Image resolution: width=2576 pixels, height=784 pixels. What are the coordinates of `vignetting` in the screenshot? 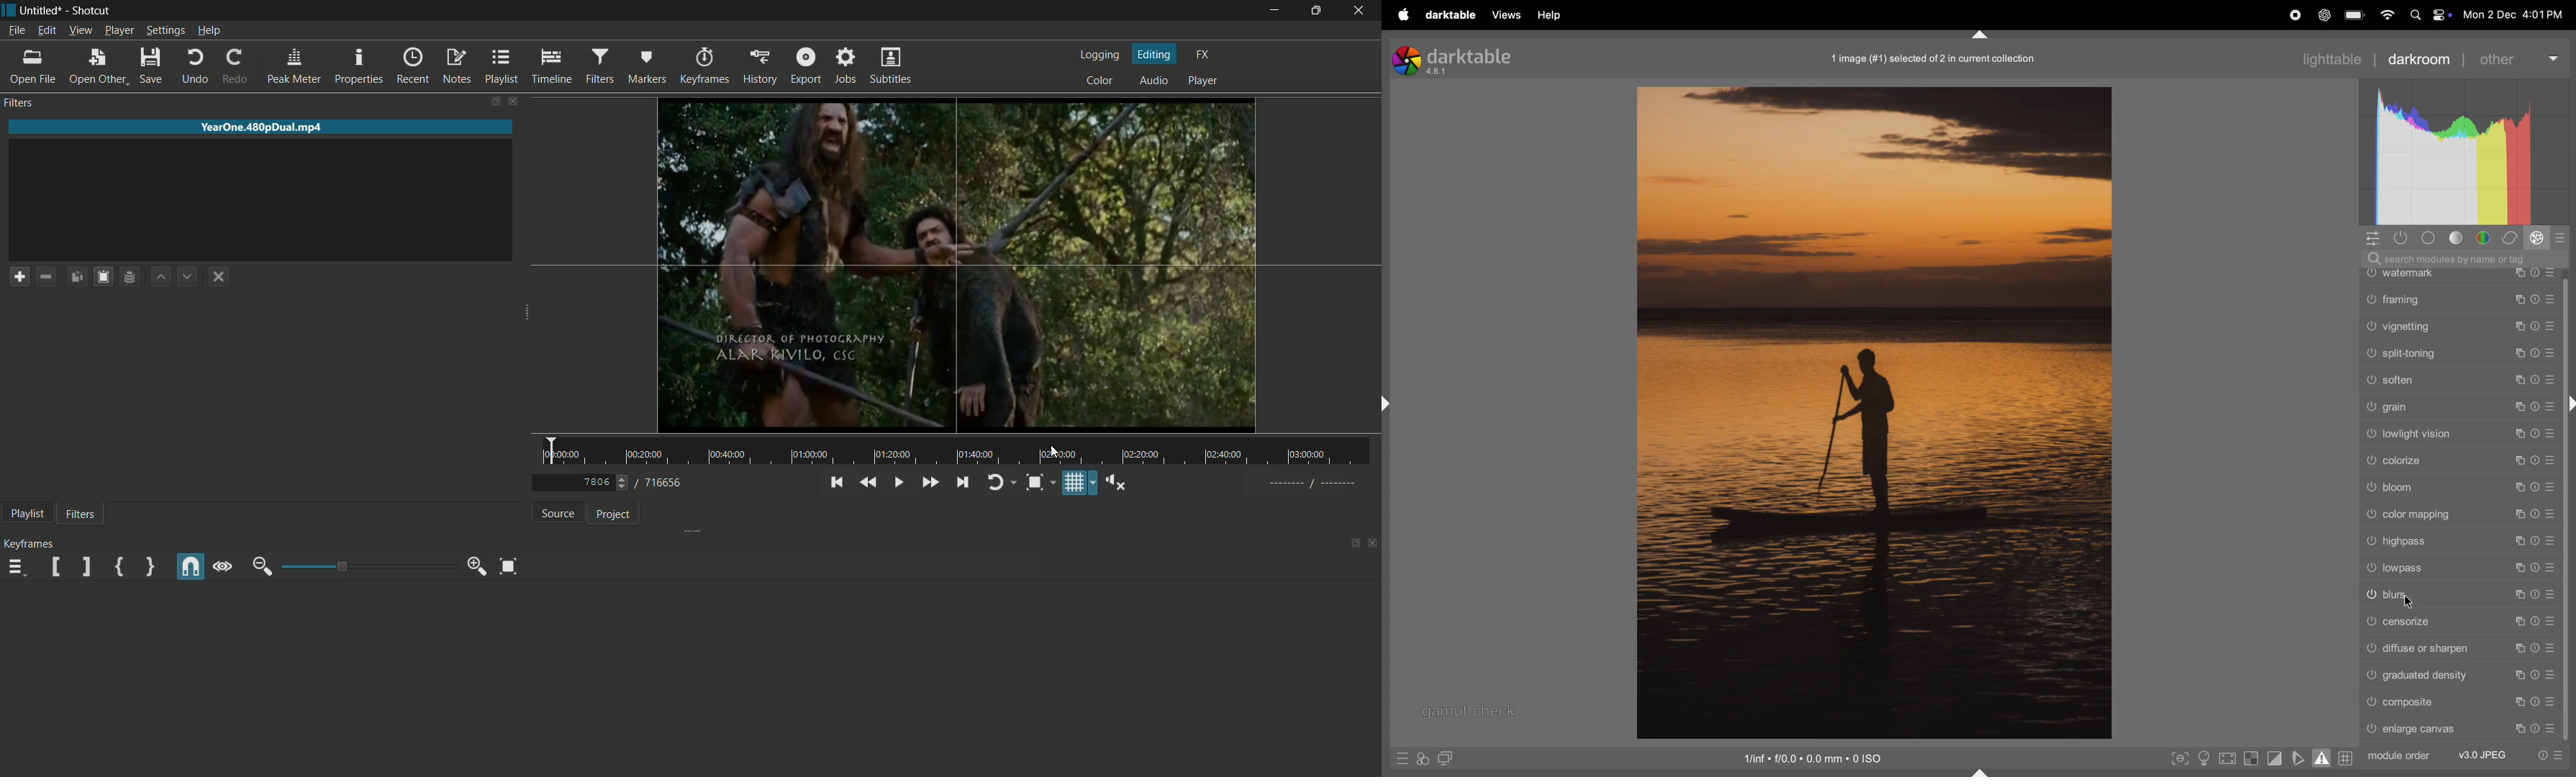 It's located at (2458, 326).